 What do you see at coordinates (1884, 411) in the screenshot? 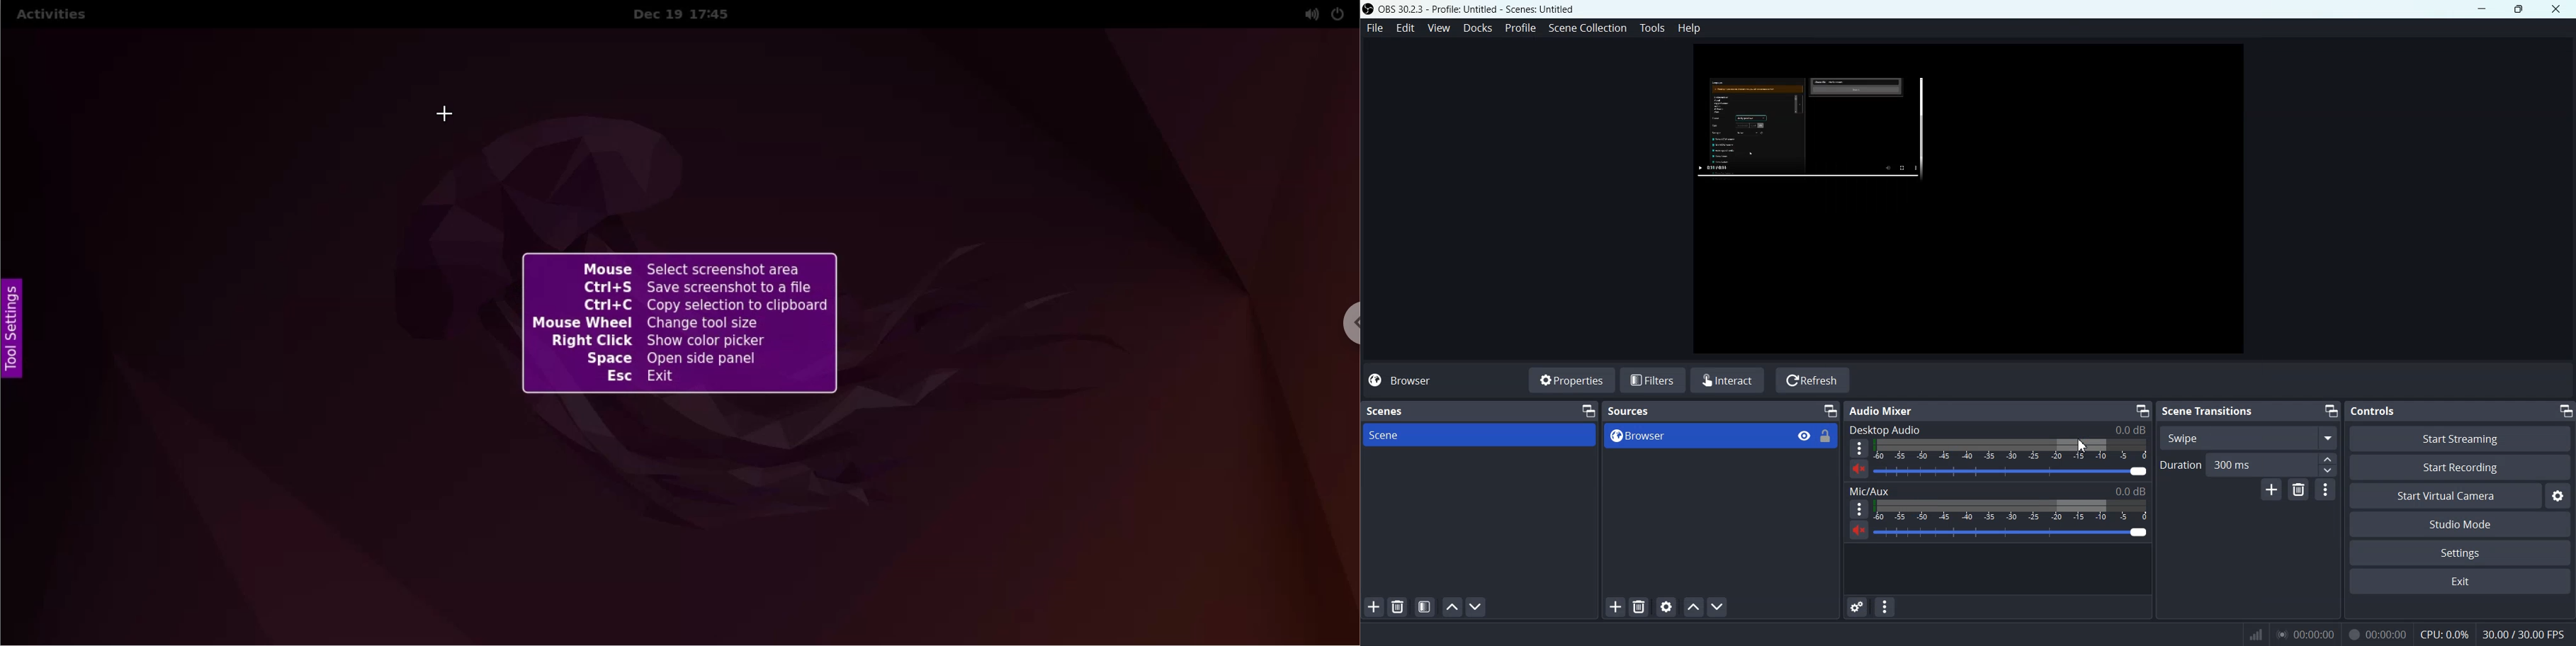
I see `Audio mixer` at bounding box center [1884, 411].